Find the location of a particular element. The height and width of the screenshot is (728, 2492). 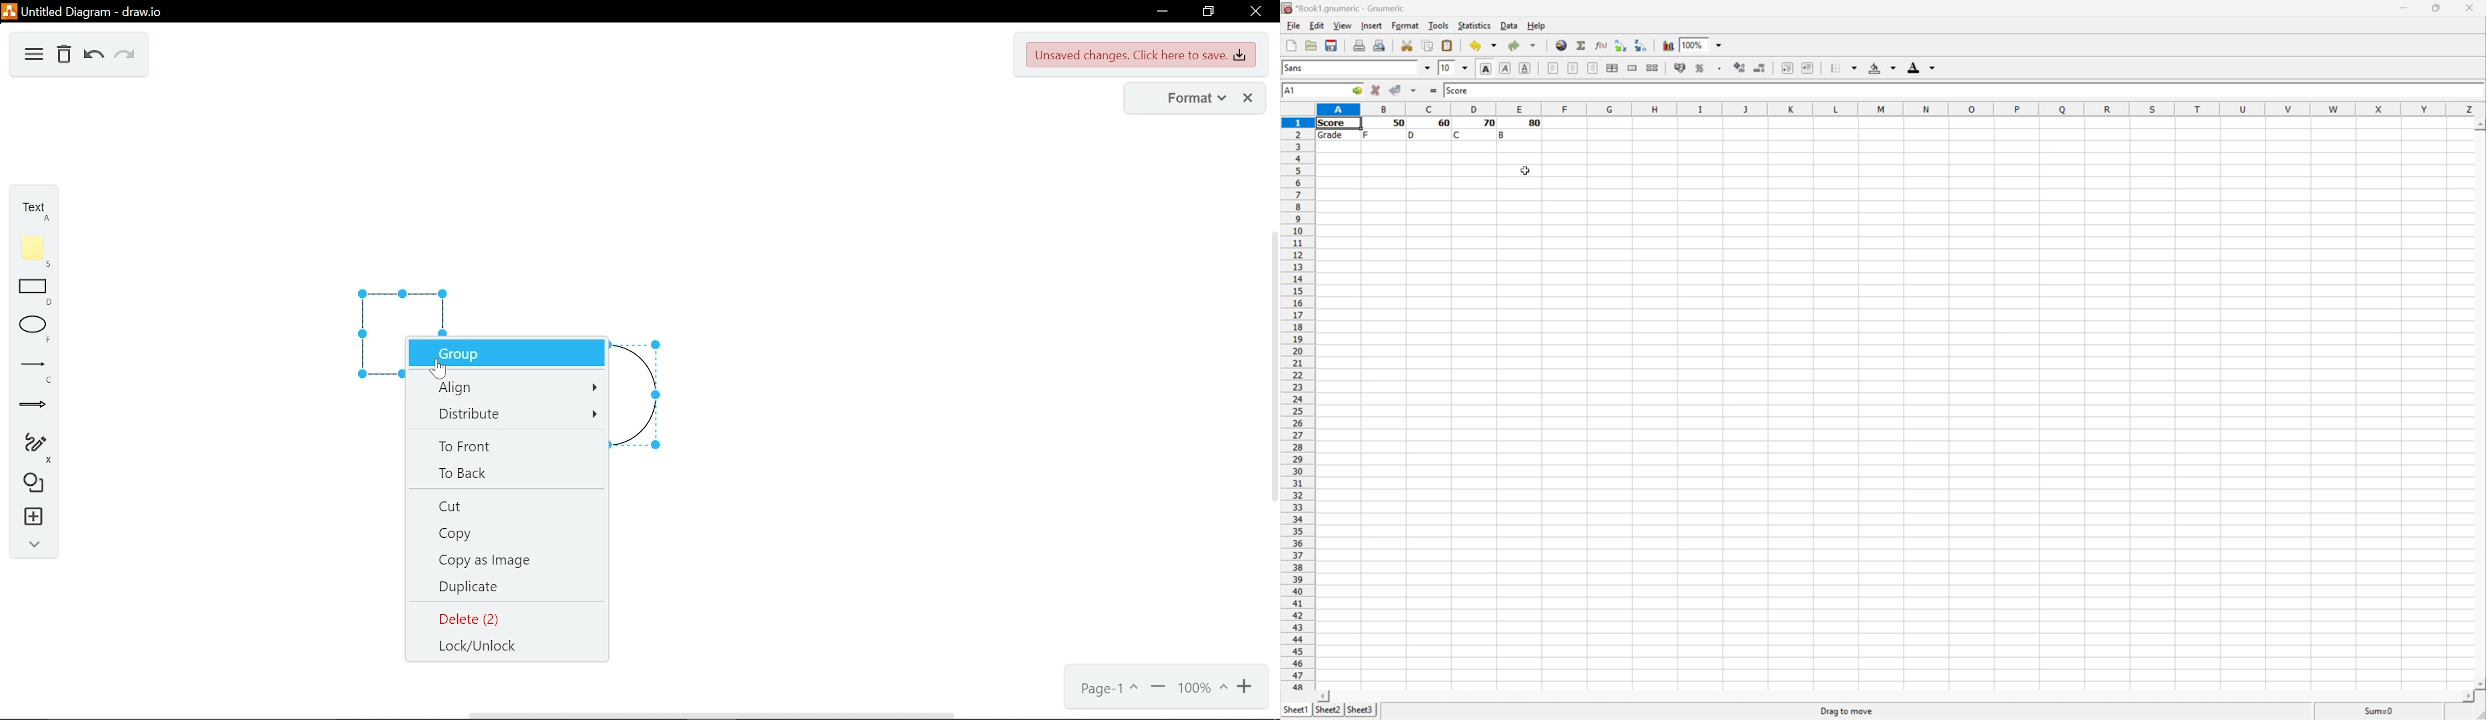

copy as image is located at coordinates (507, 562).